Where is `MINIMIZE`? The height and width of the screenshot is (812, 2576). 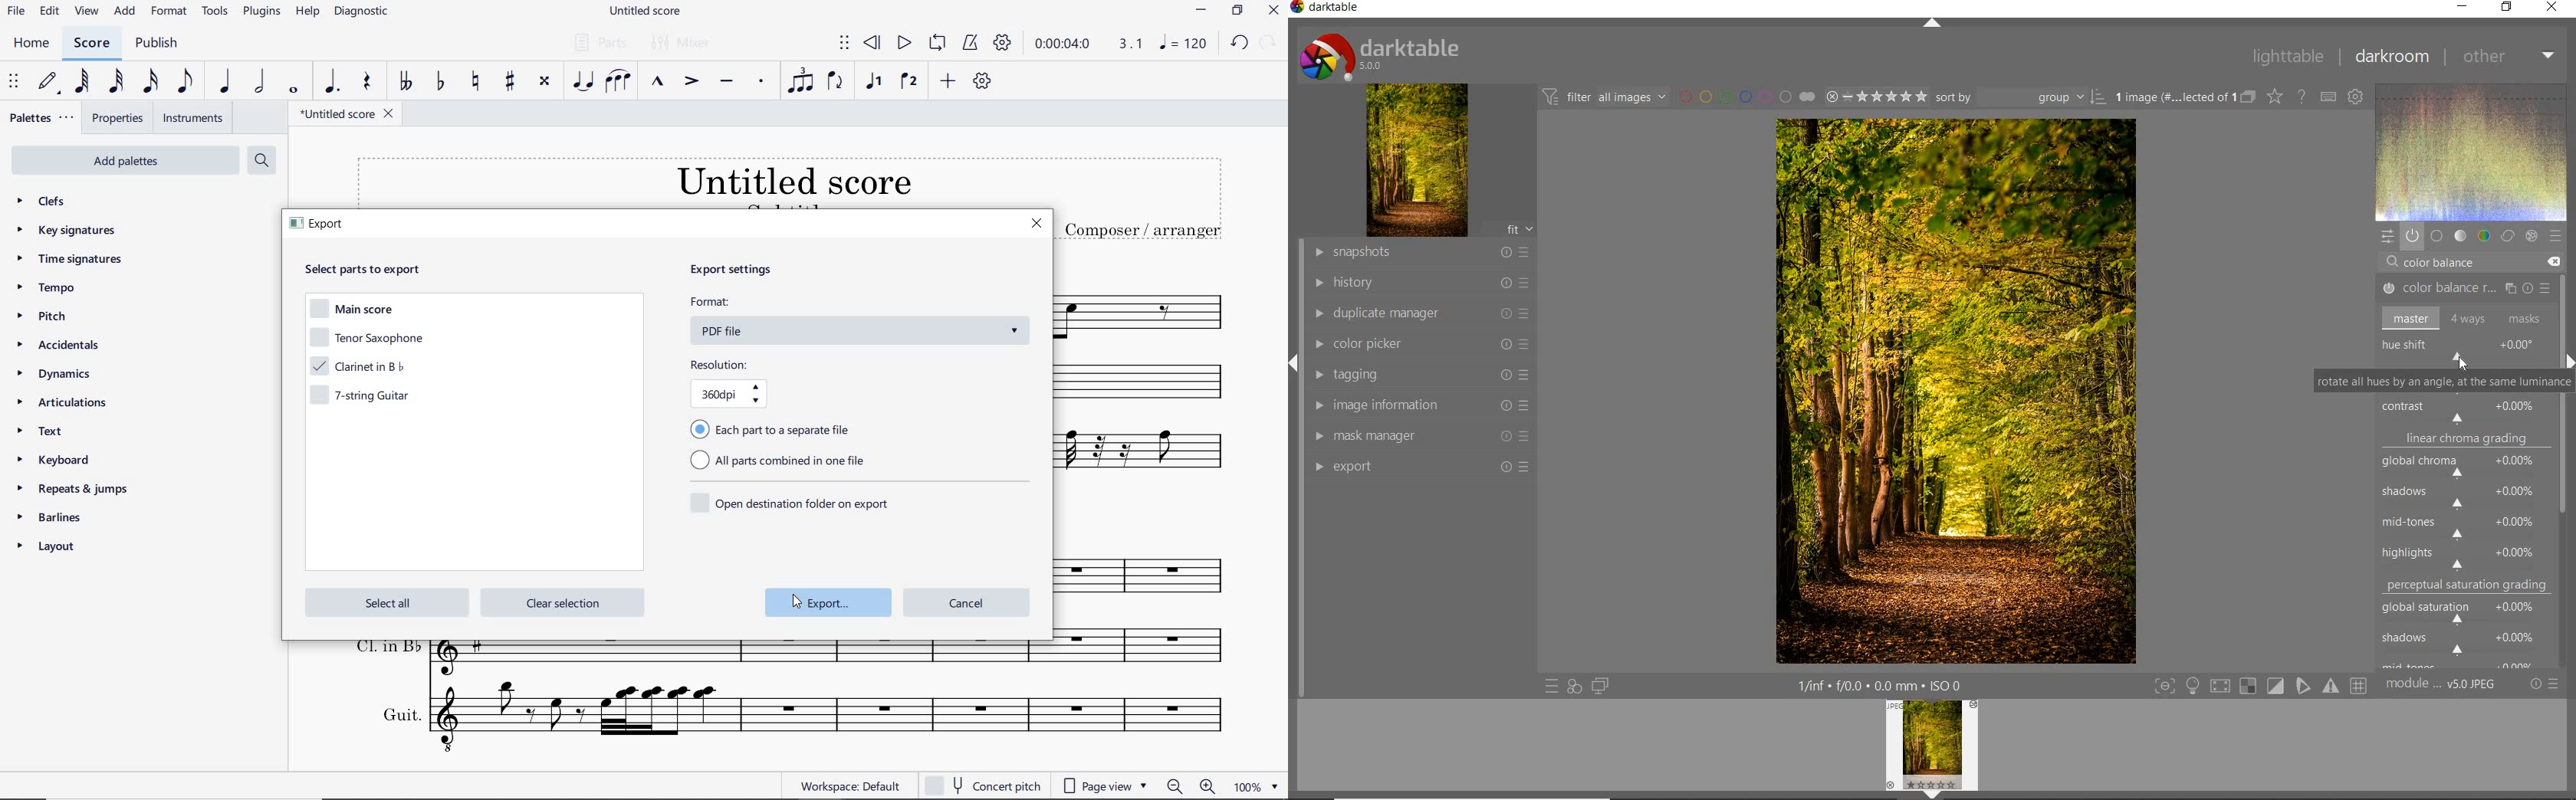 MINIMIZE is located at coordinates (1201, 11).